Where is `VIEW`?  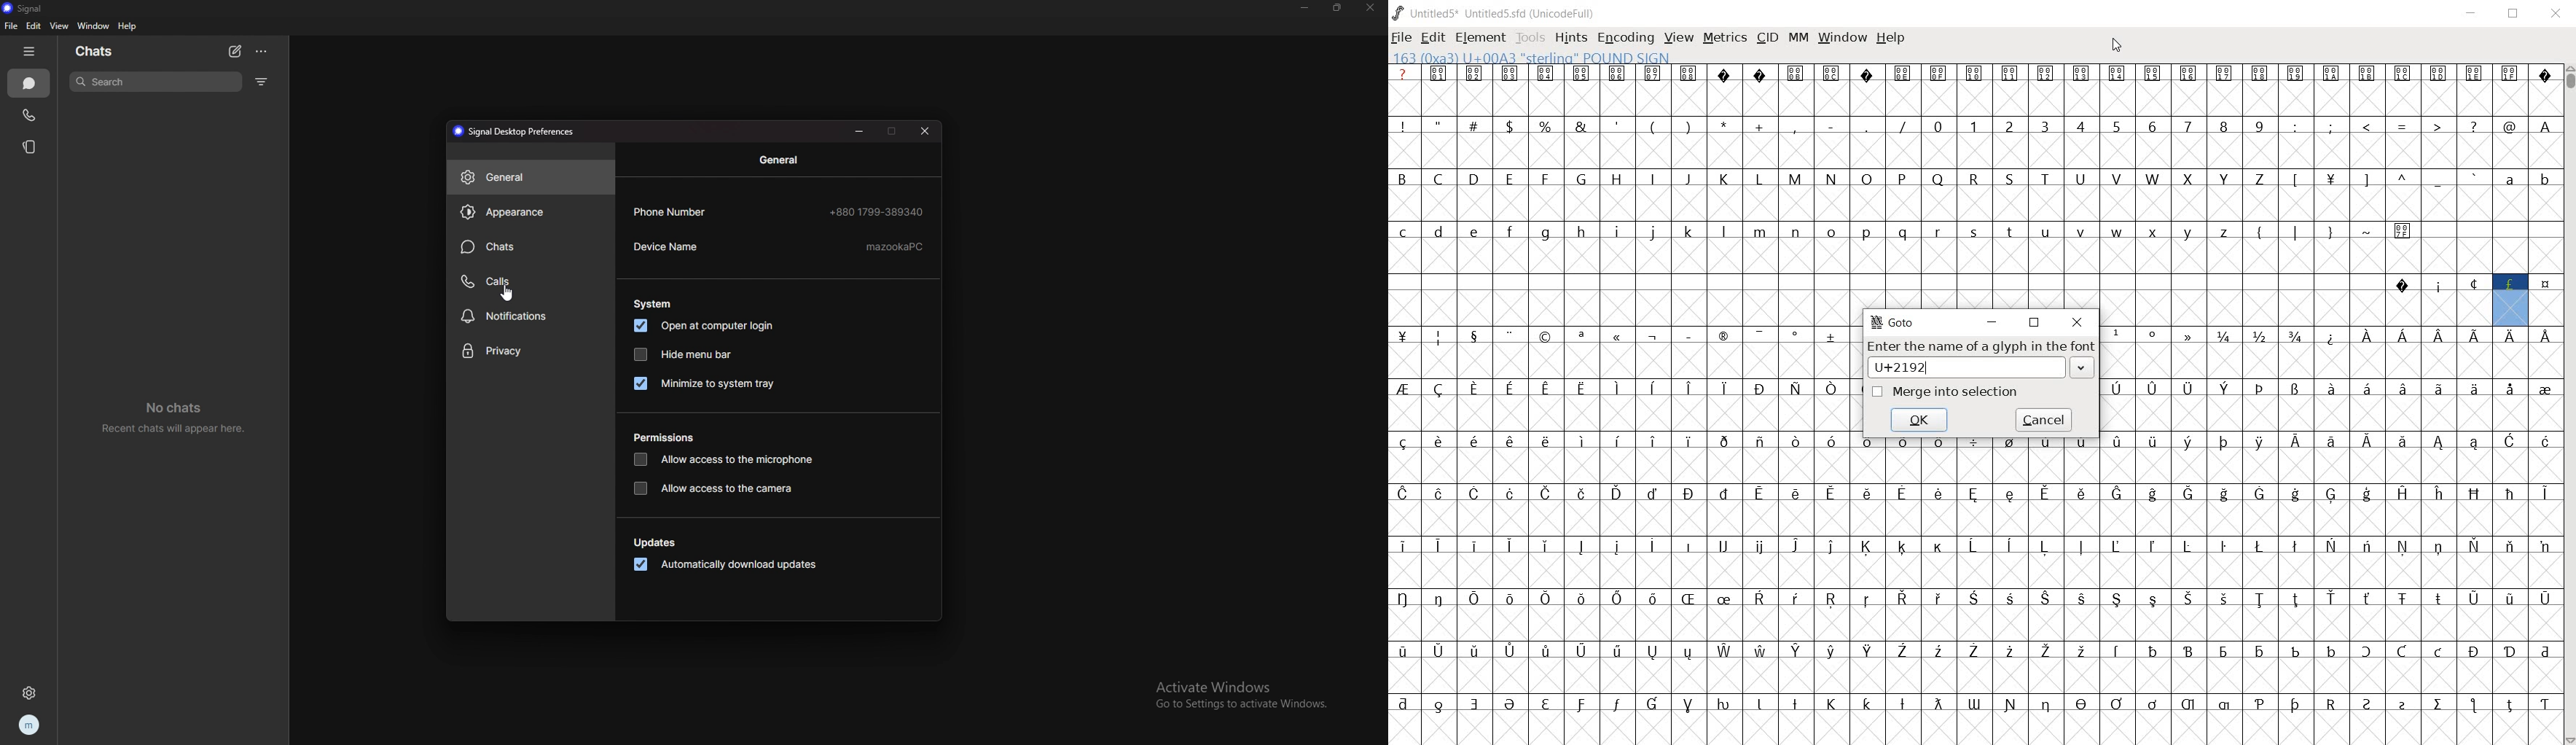
VIEW is located at coordinates (1677, 38).